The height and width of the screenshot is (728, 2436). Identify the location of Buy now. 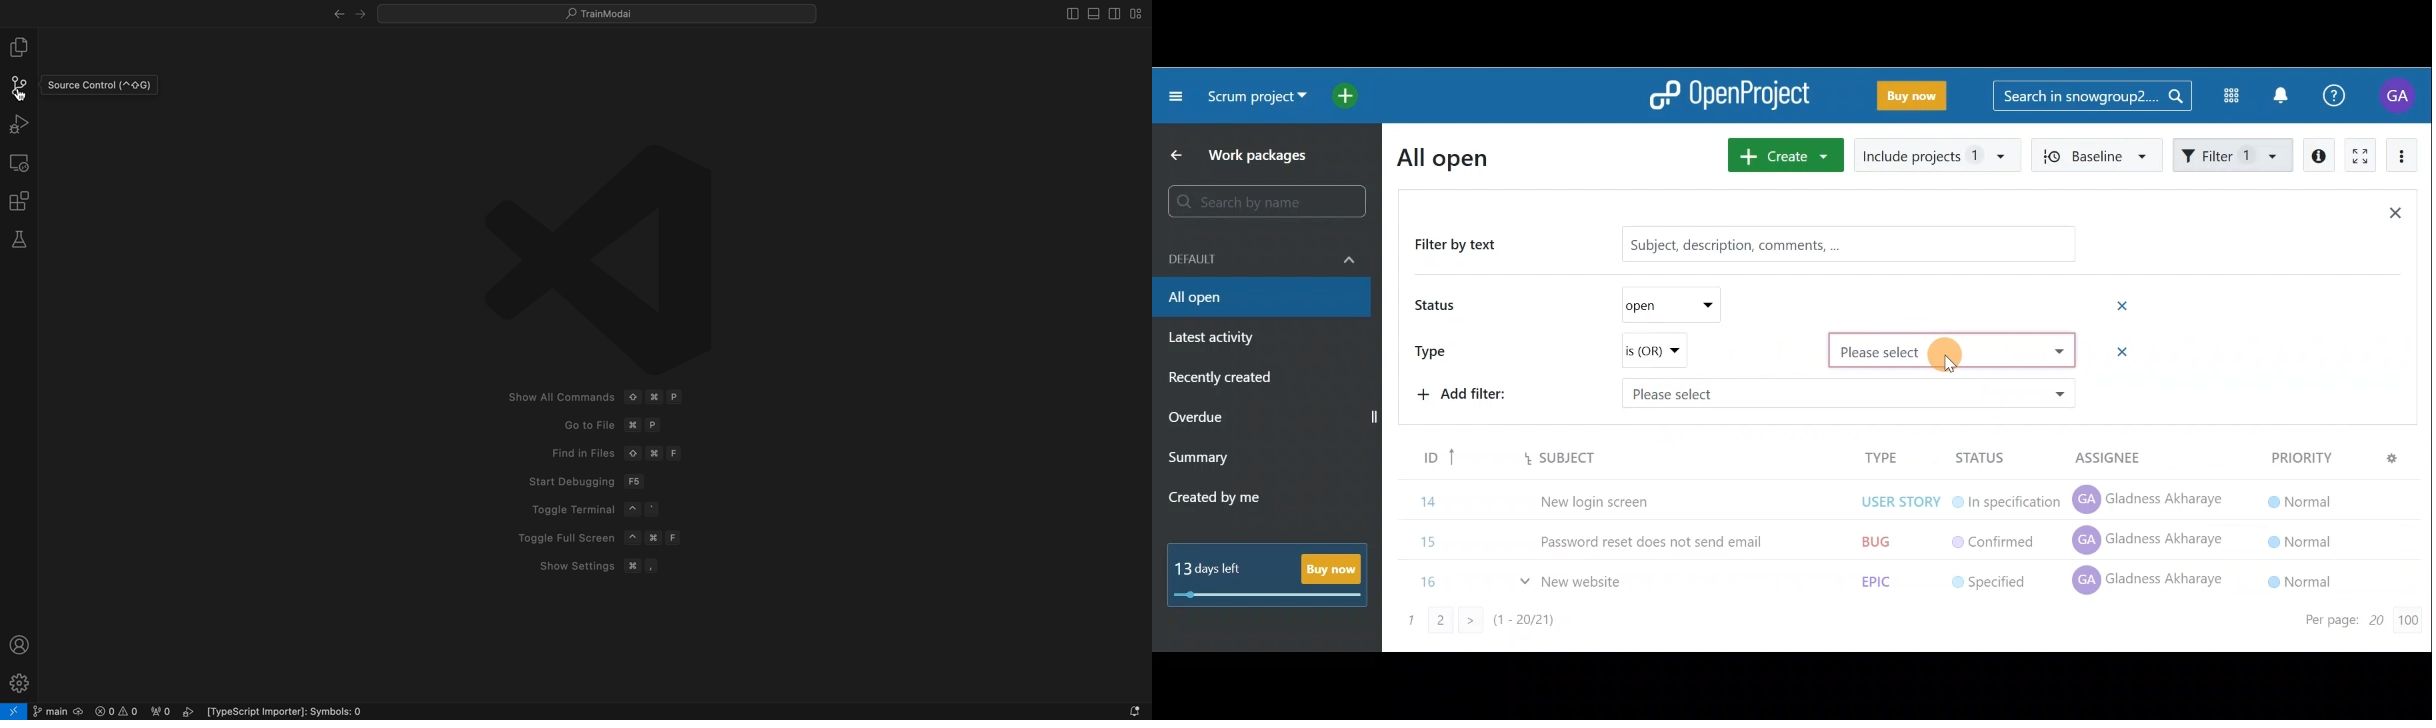
(1916, 99).